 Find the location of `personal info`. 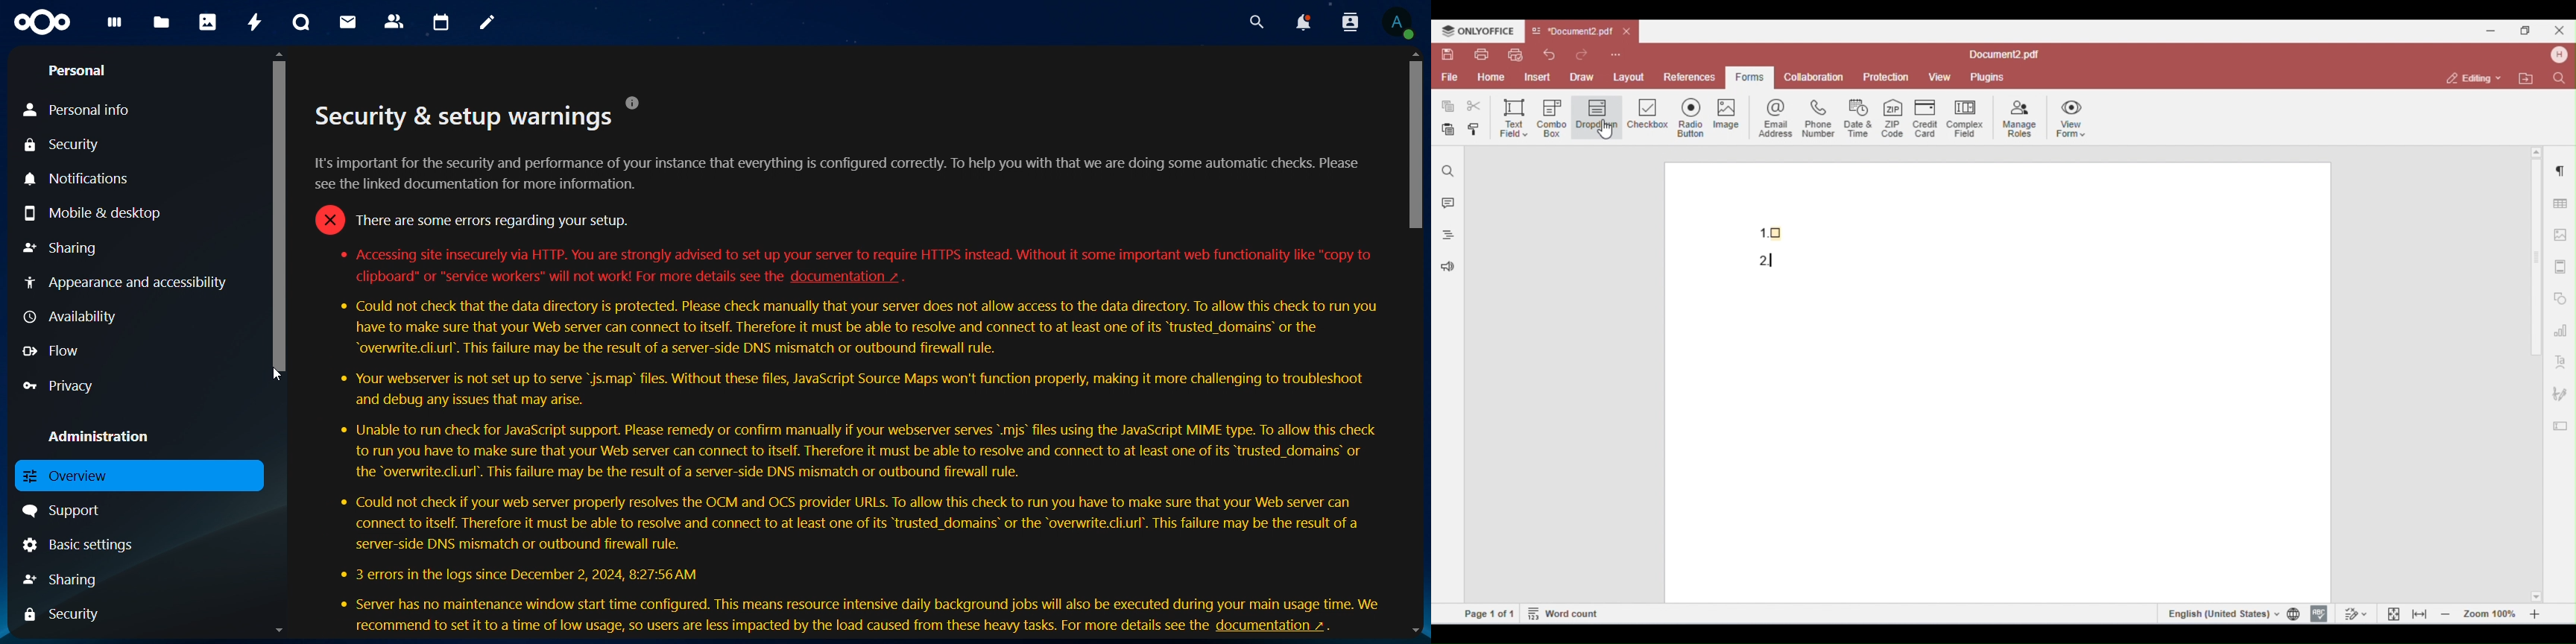

personal info is located at coordinates (86, 110).